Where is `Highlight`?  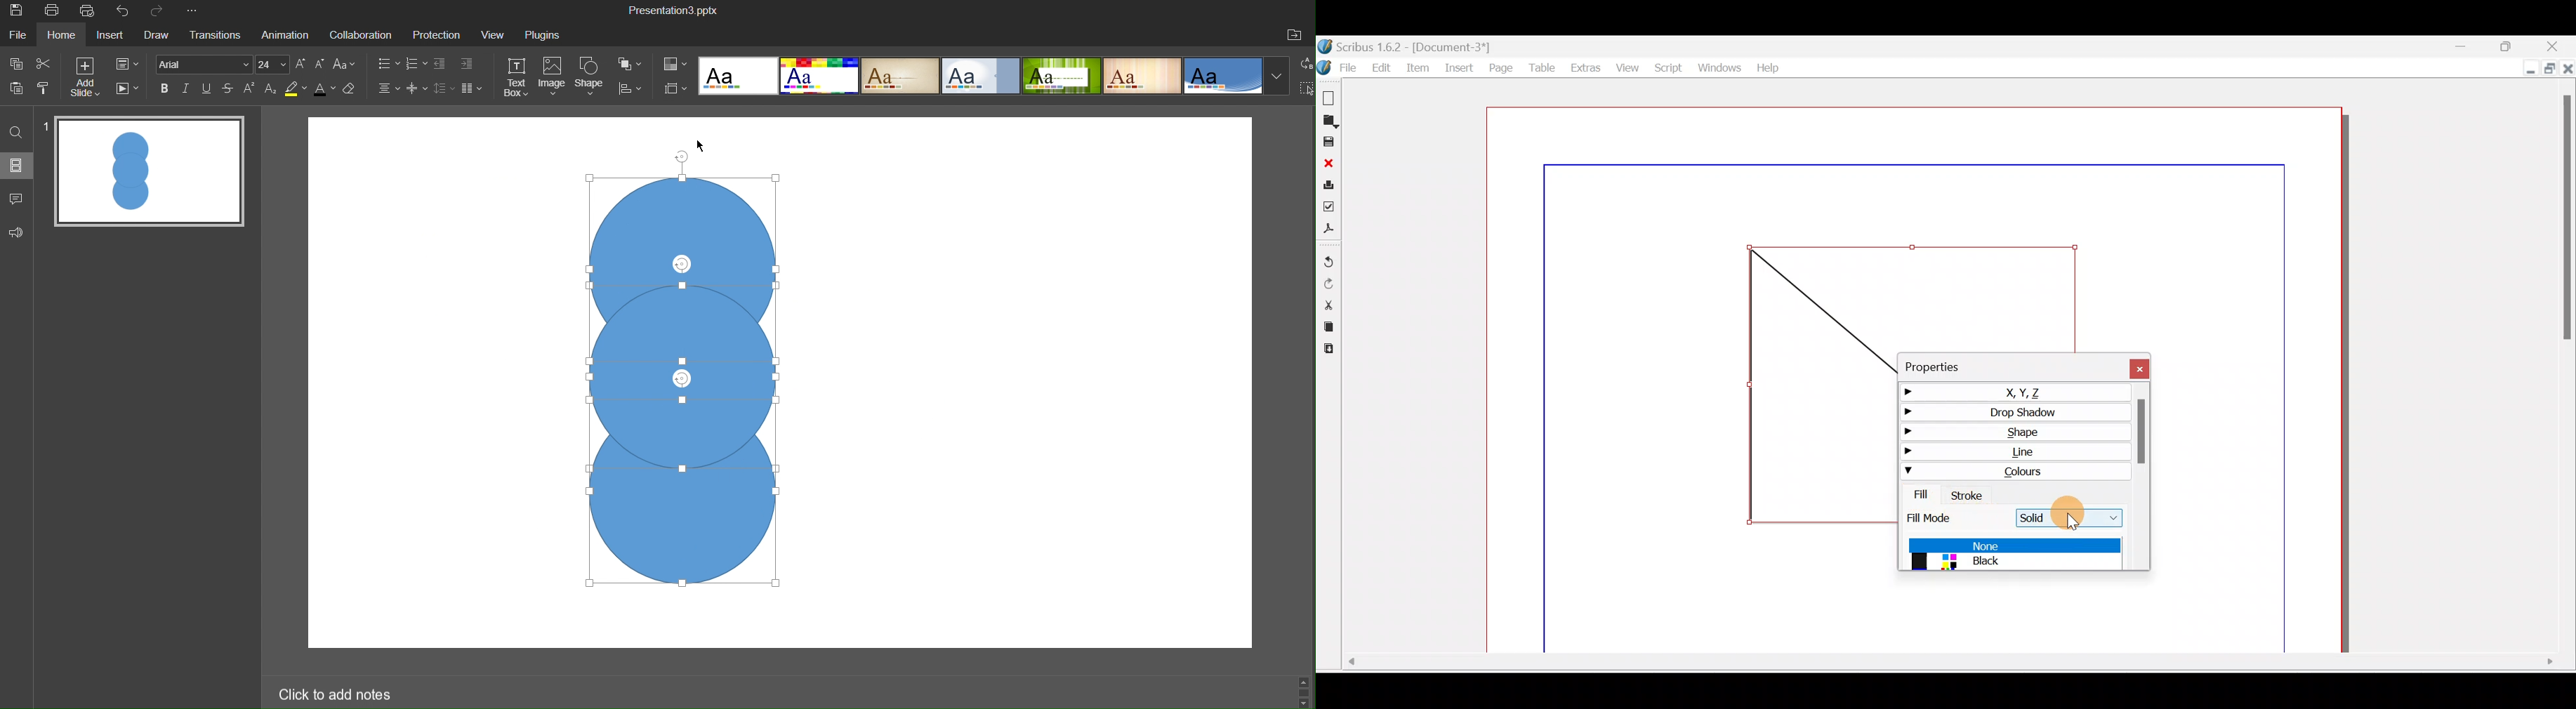
Highlight is located at coordinates (294, 89).